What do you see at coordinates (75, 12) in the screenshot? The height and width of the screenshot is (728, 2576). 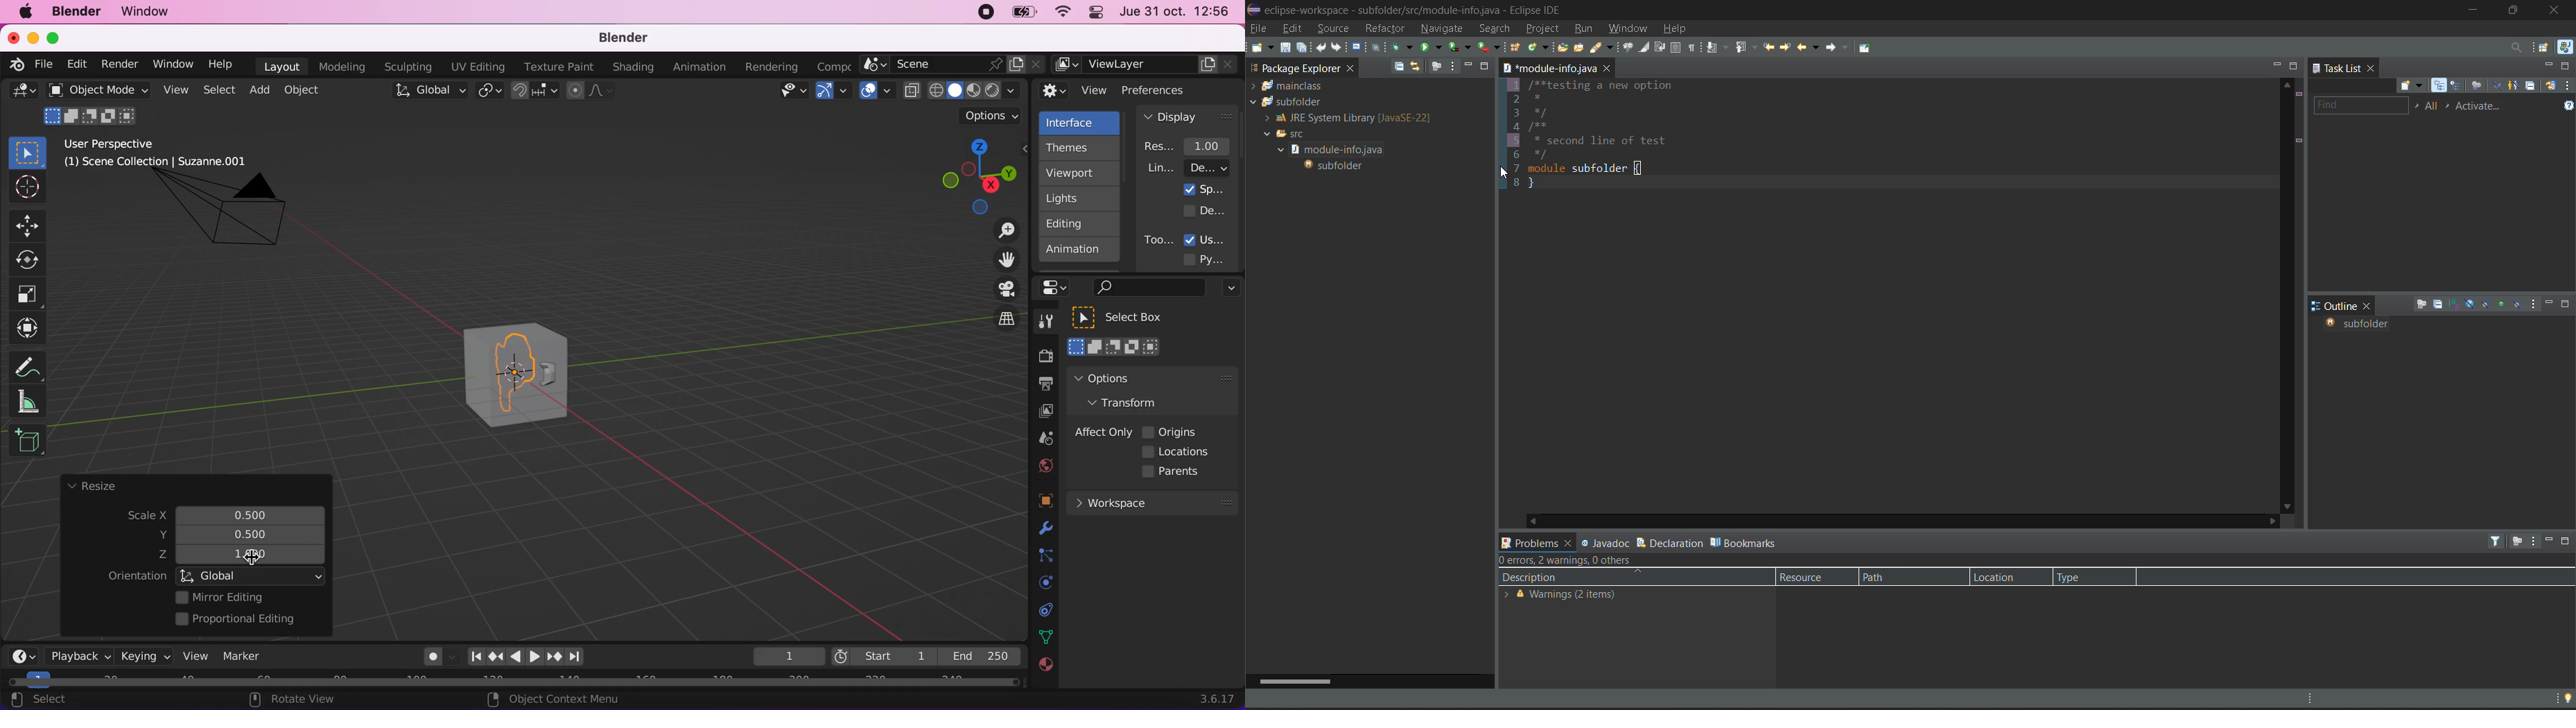 I see `blender` at bounding box center [75, 12].